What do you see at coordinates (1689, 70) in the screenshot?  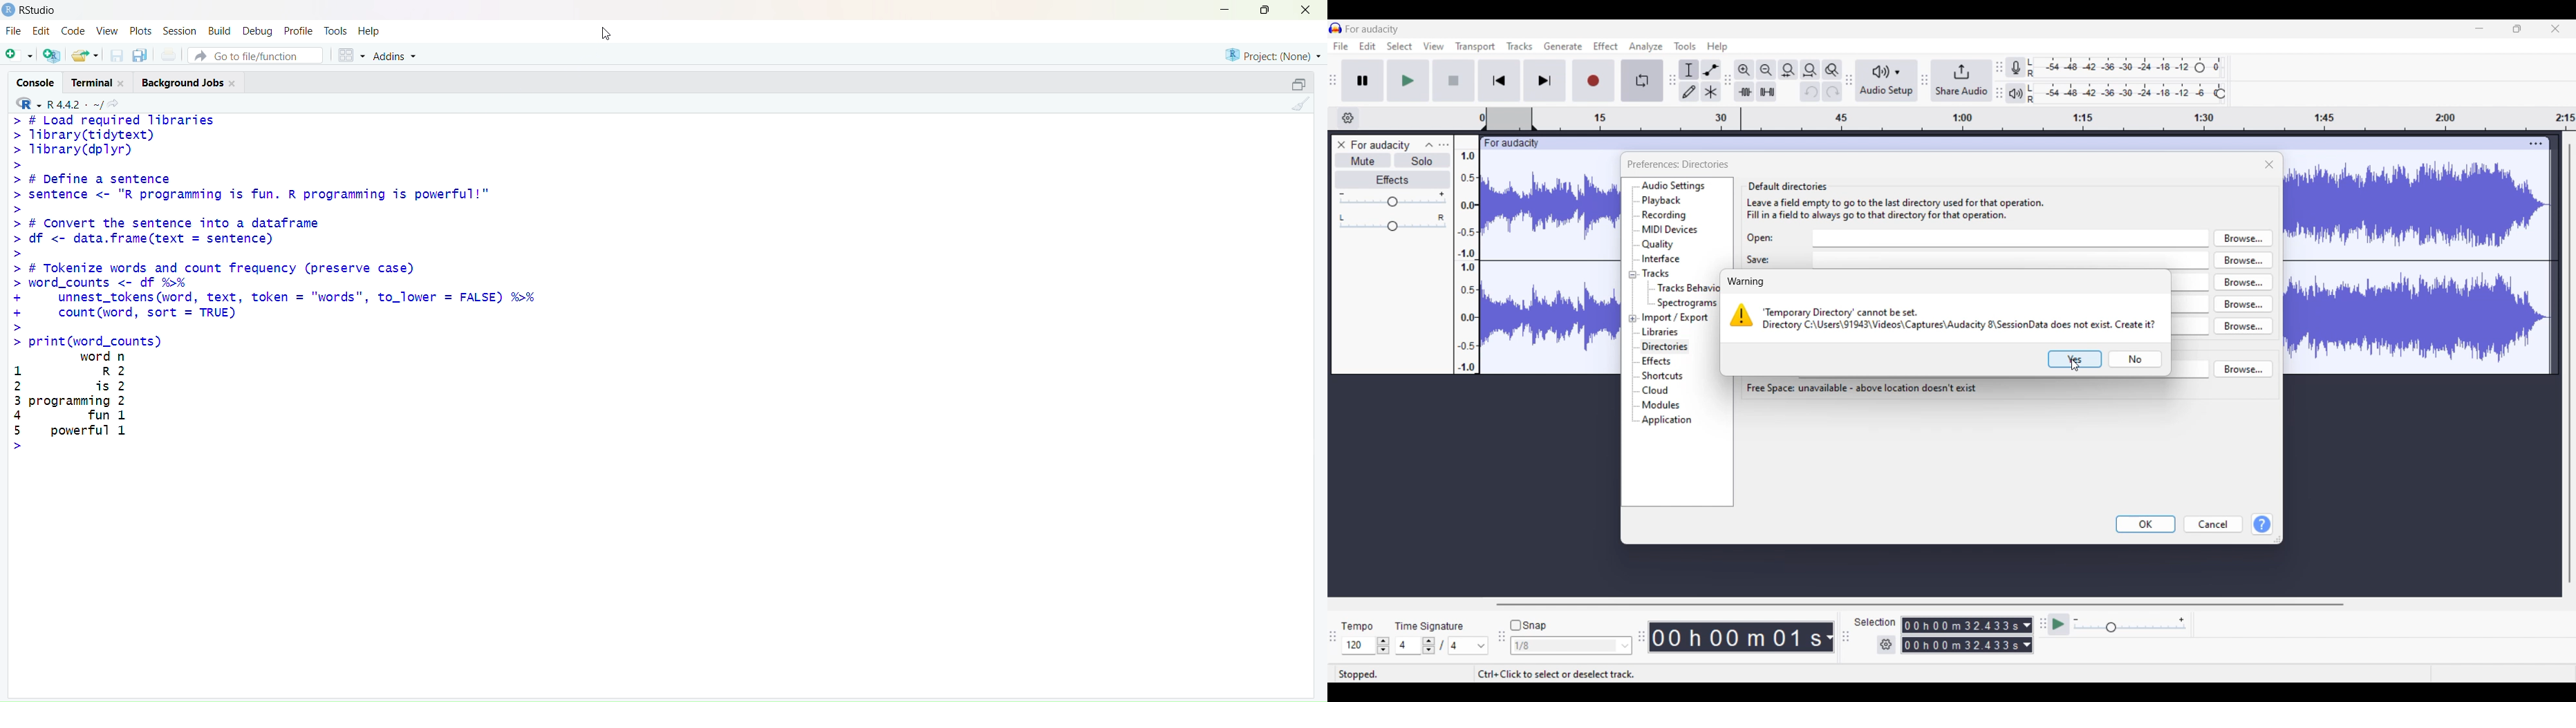 I see `Selection tool` at bounding box center [1689, 70].